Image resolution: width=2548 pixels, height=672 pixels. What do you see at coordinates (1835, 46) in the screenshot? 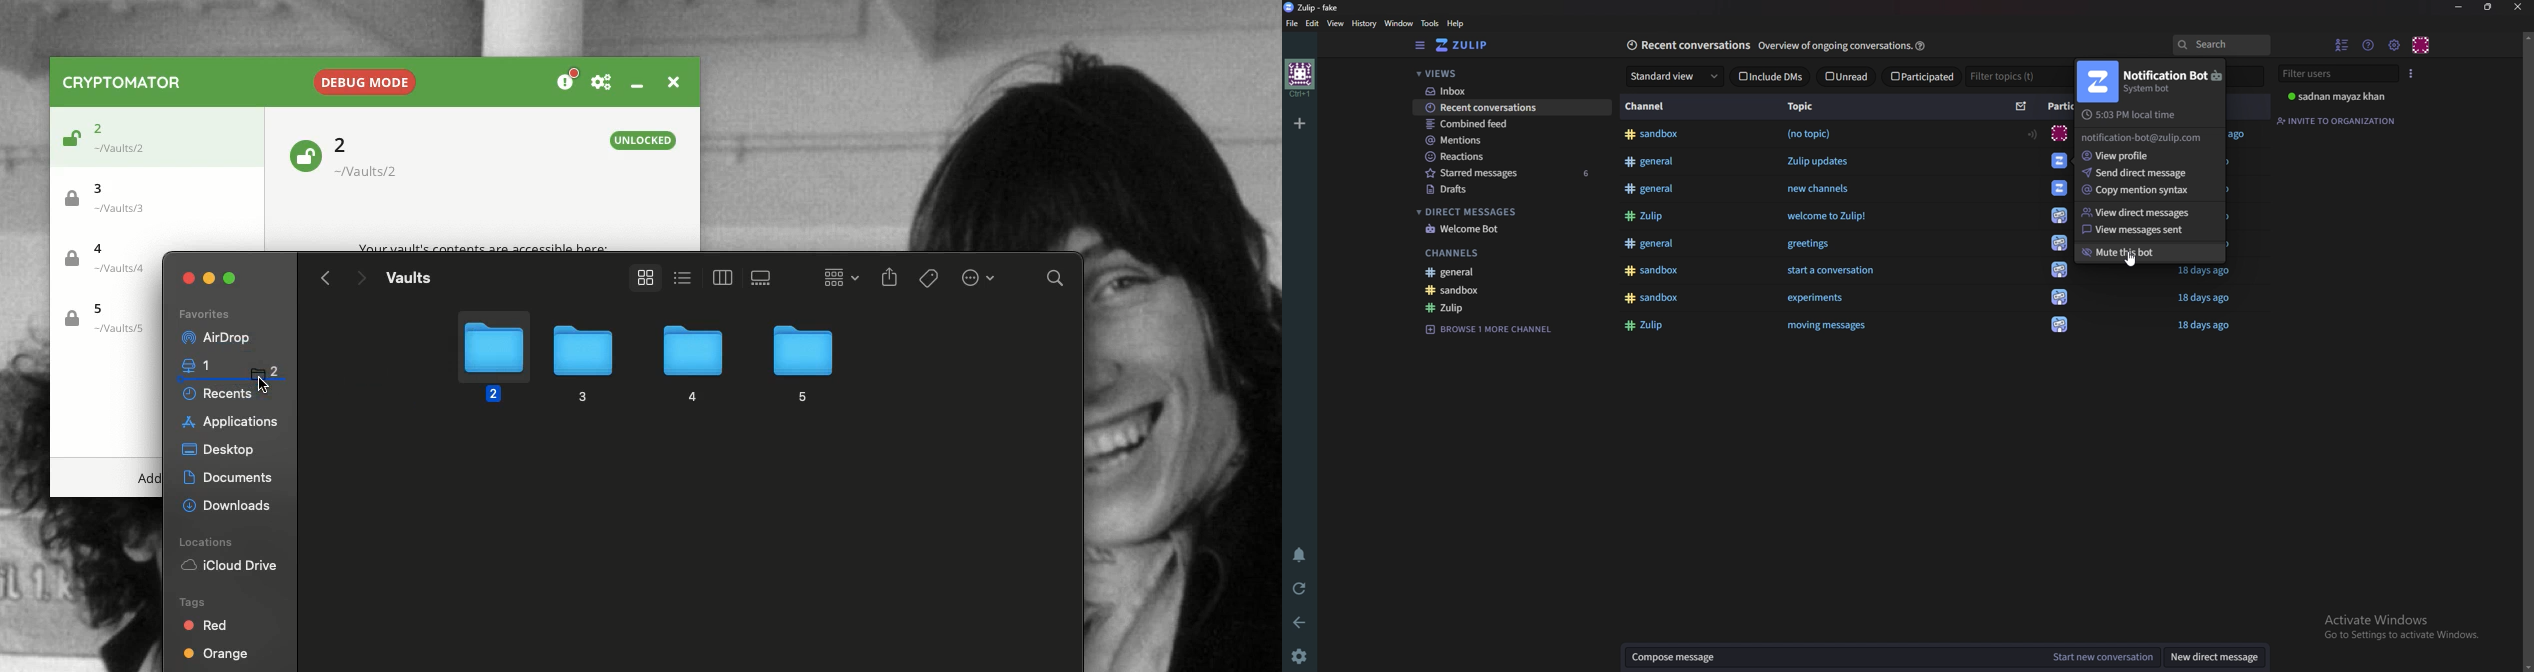
I see `overview of ongoing conversation` at bounding box center [1835, 46].